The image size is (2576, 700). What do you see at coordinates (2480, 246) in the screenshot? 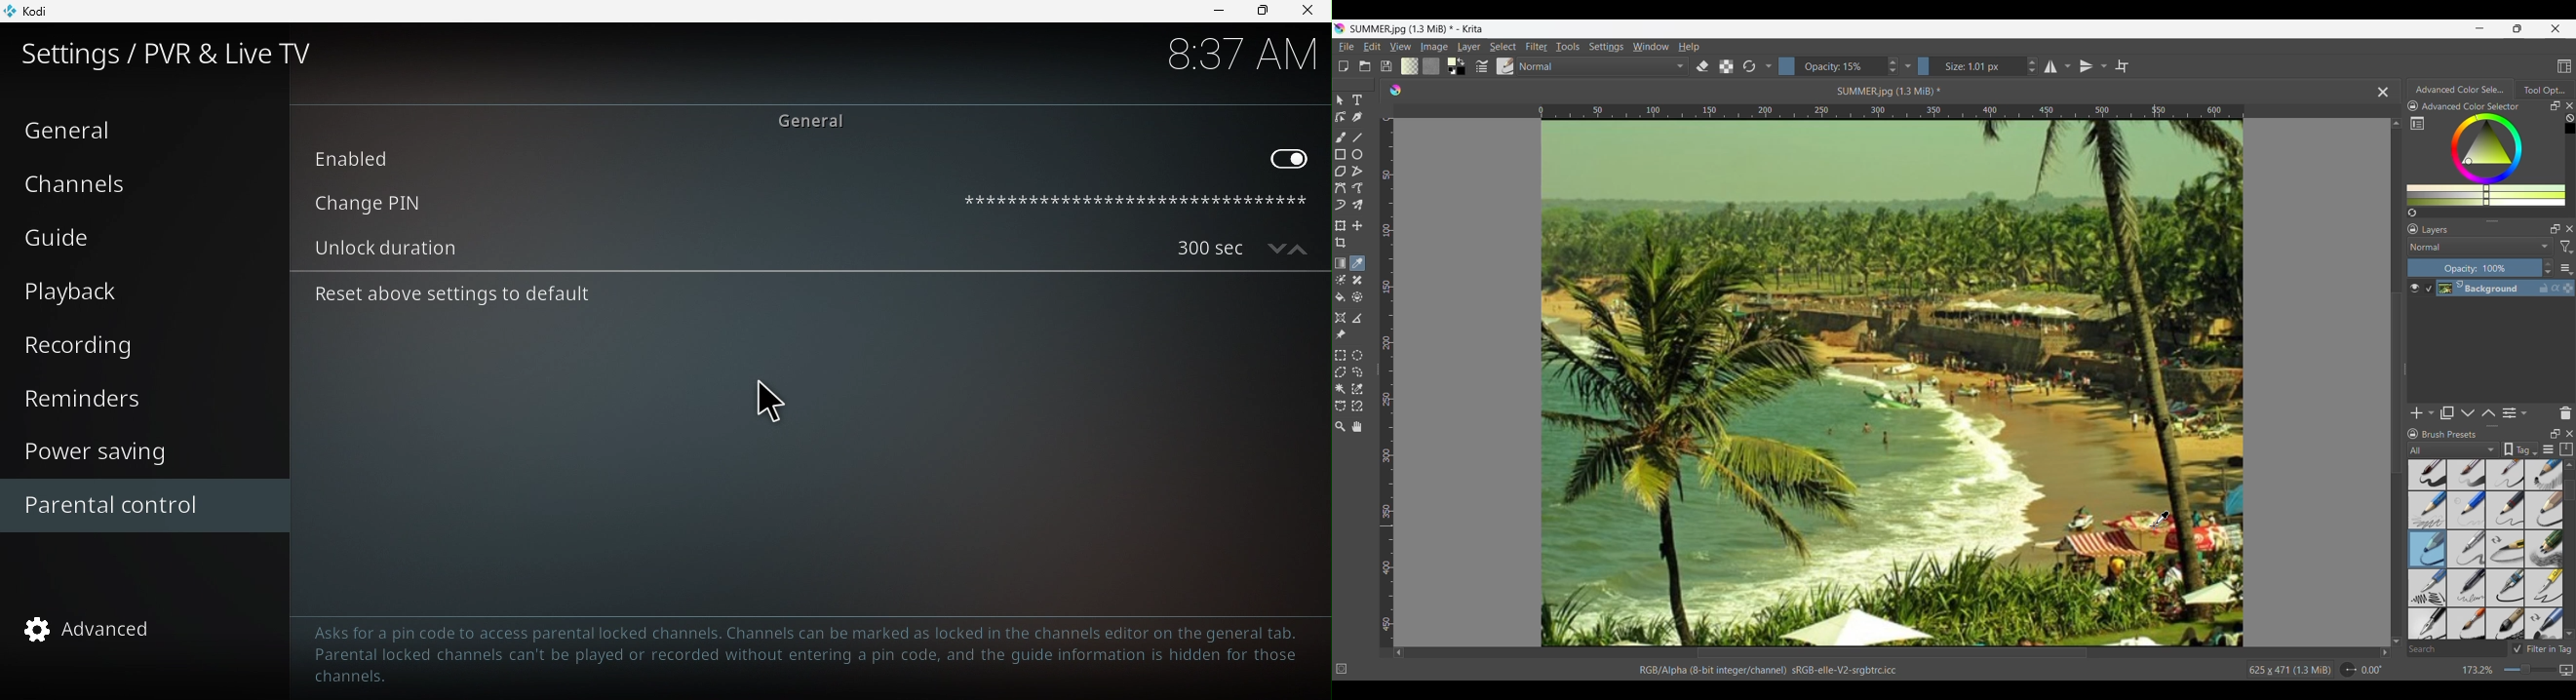
I see `Normal` at bounding box center [2480, 246].